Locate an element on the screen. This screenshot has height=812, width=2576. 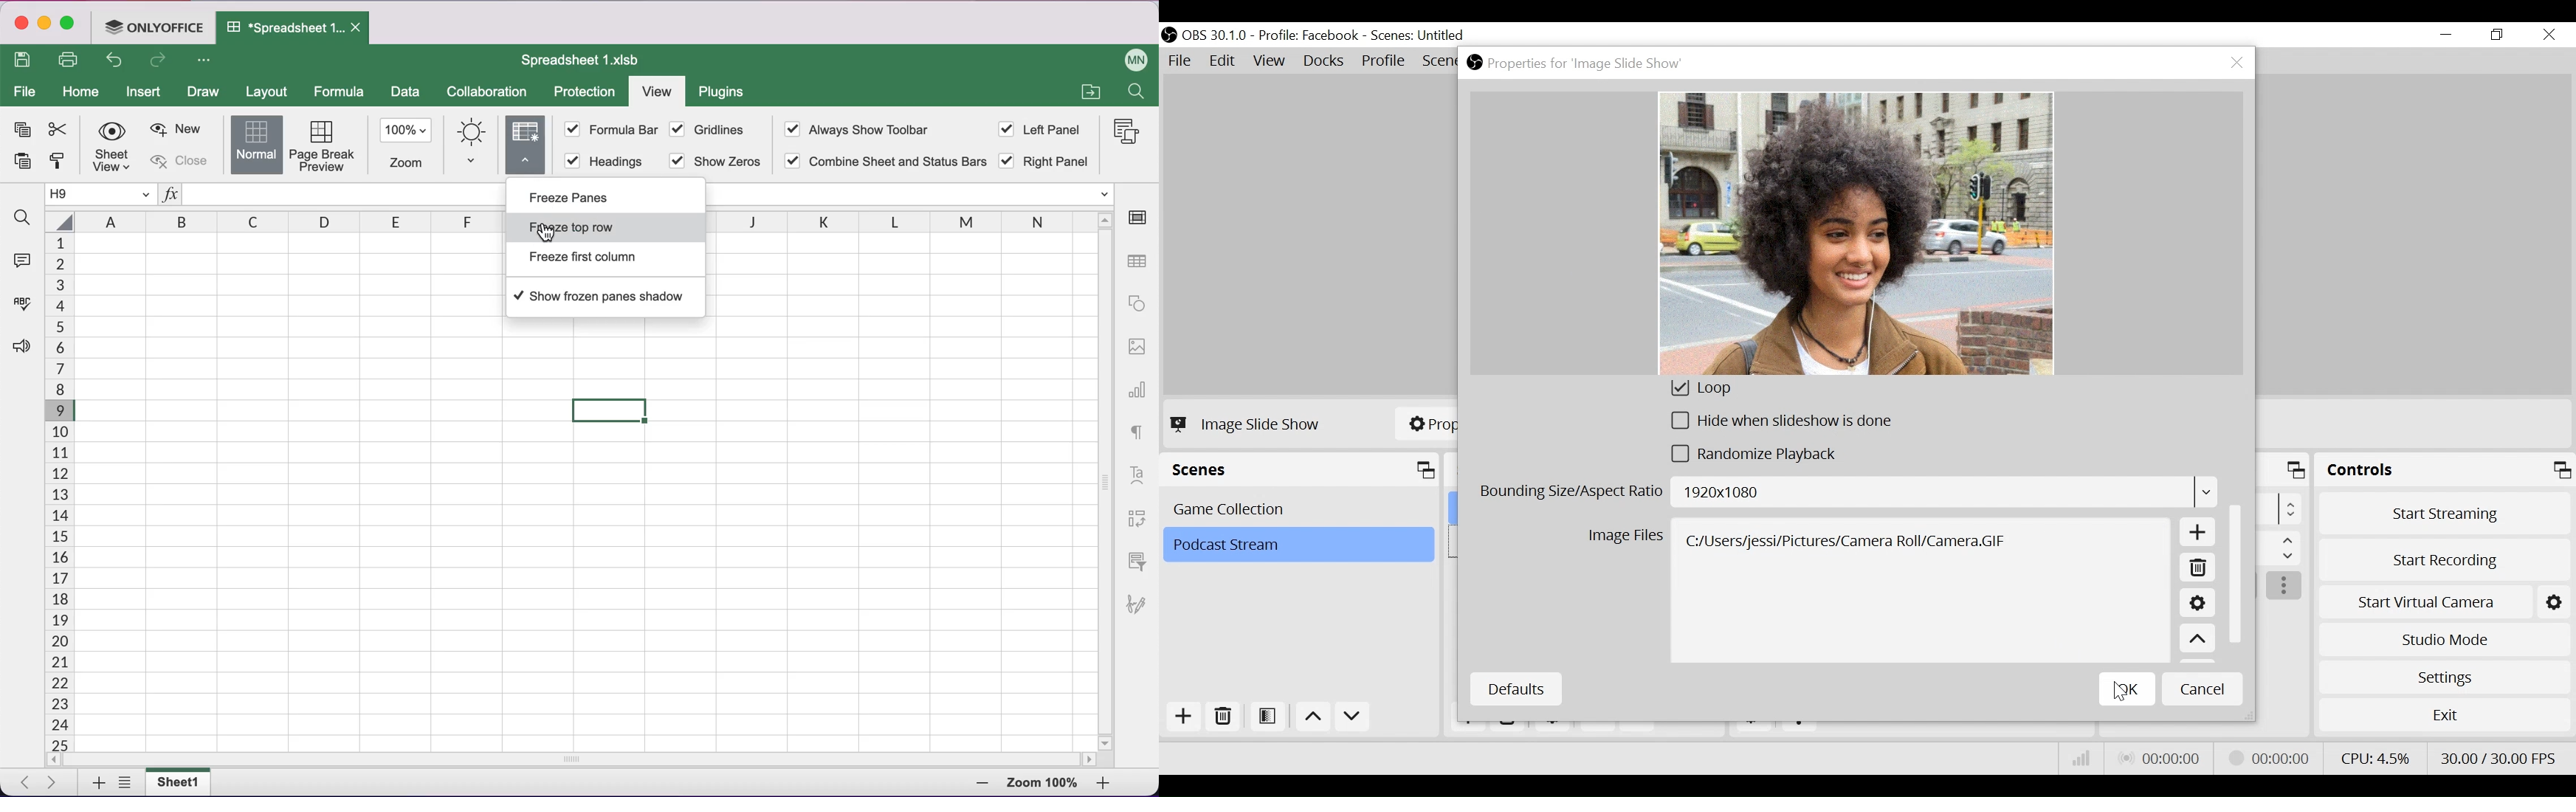
Vertical Scroll bar is located at coordinates (2239, 571).